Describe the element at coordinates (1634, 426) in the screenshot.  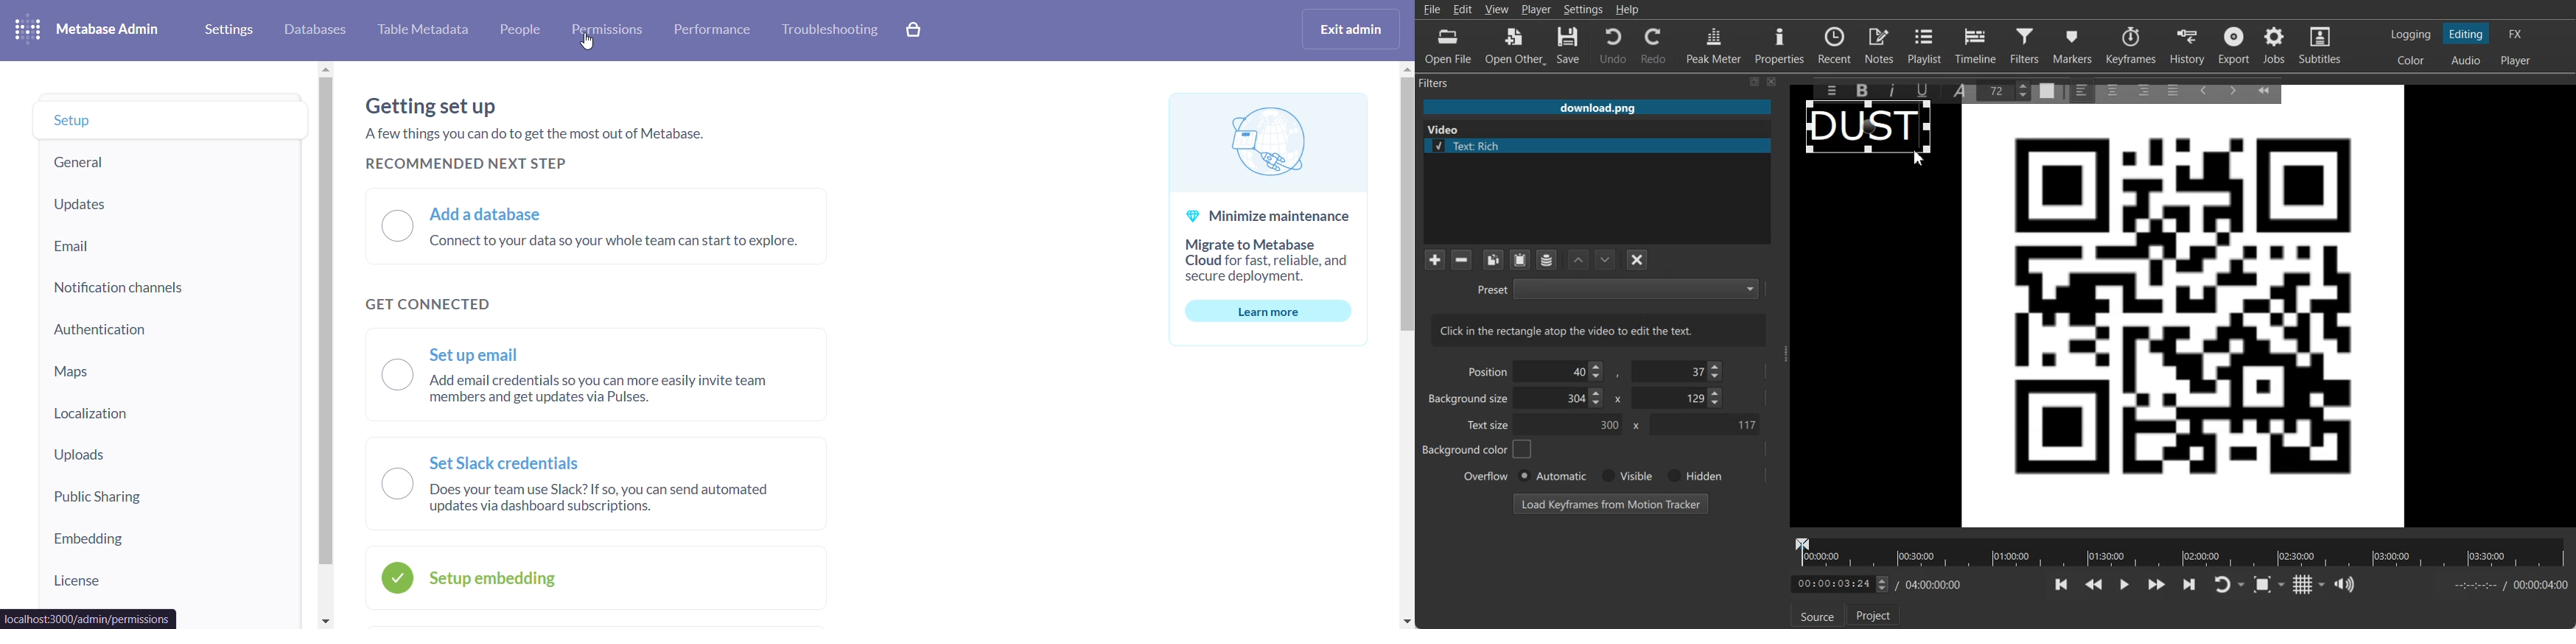
I see `x` at that location.